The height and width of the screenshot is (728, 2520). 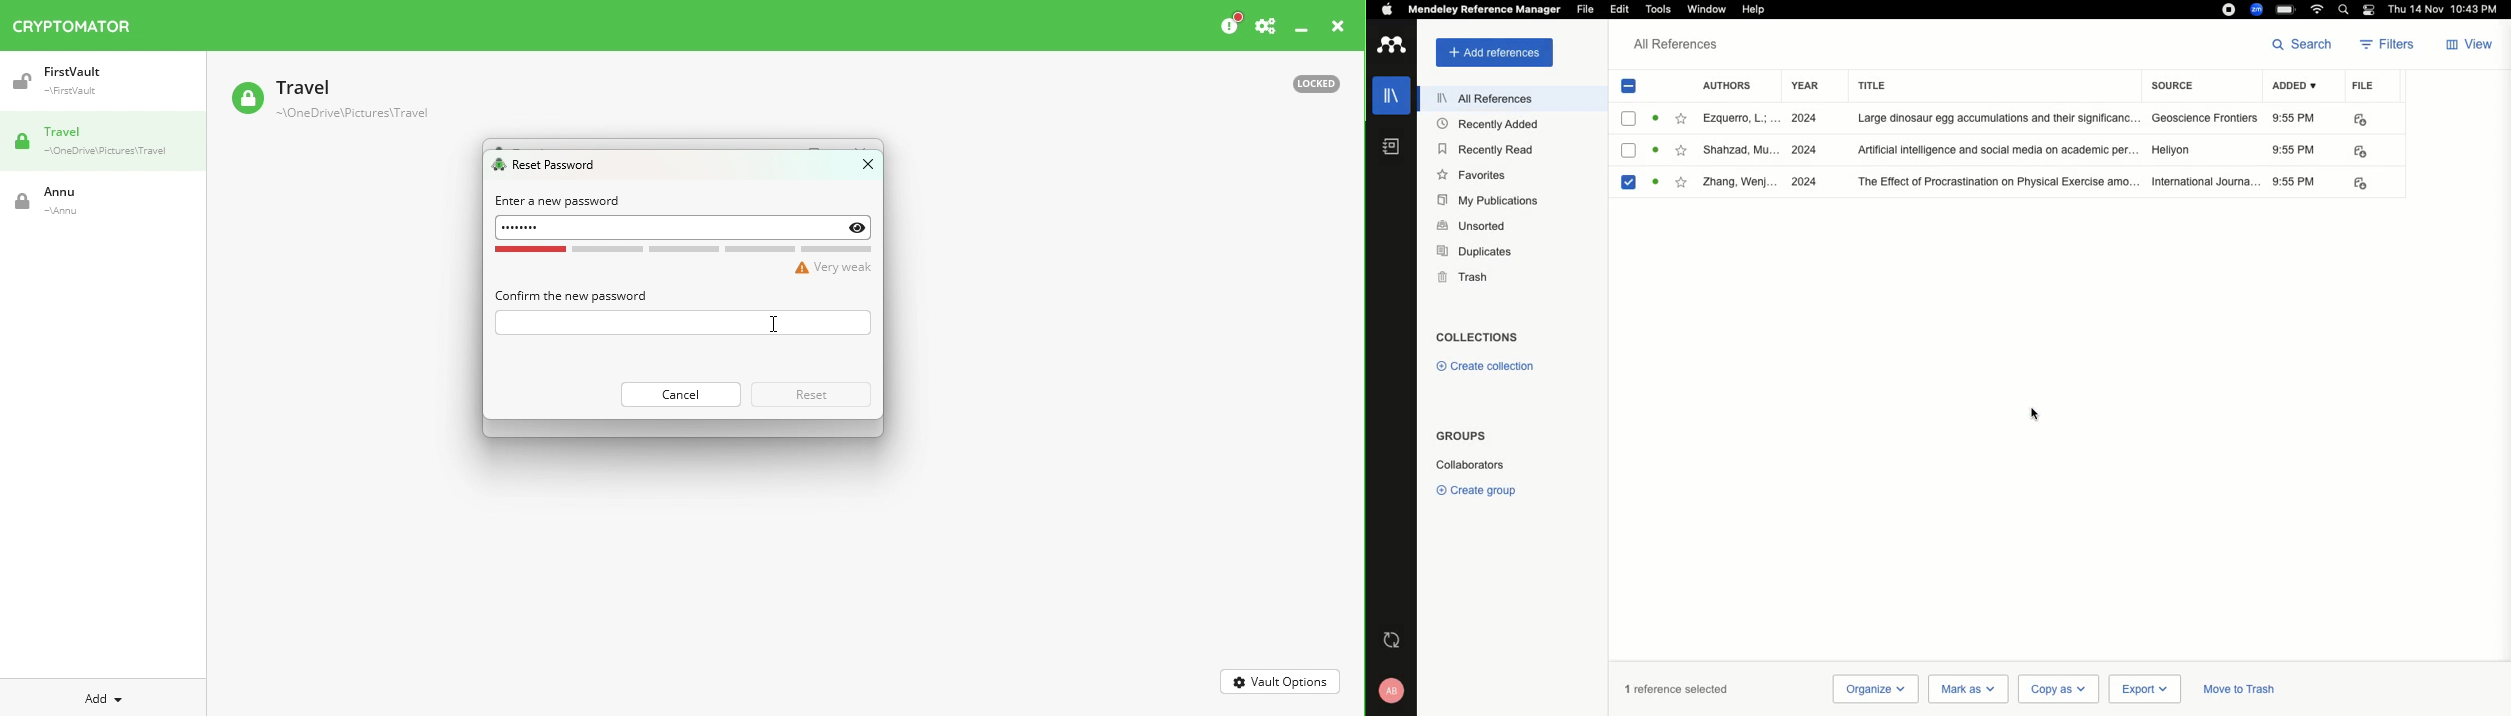 What do you see at coordinates (2039, 413) in the screenshot?
I see `Cursor` at bounding box center [2039, 413].